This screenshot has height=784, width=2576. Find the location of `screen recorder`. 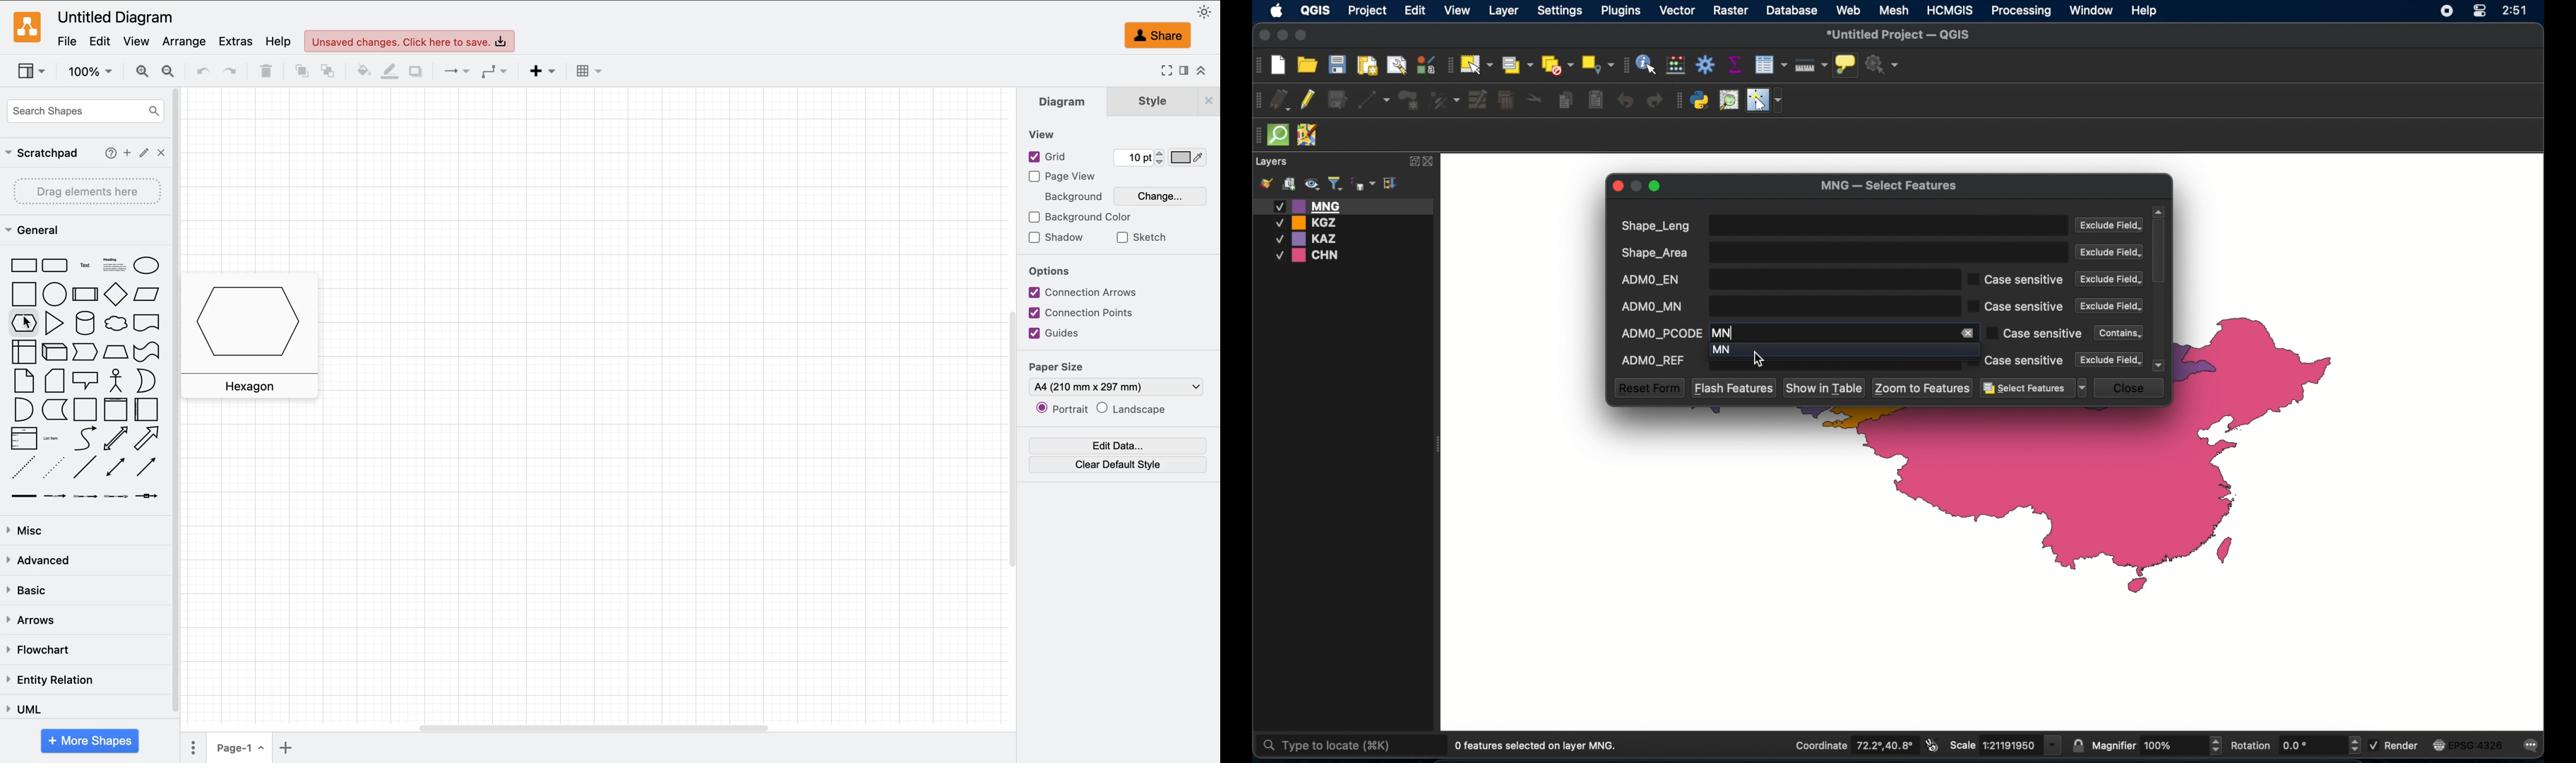

screen recorder is located at coordinates (2446, 10).